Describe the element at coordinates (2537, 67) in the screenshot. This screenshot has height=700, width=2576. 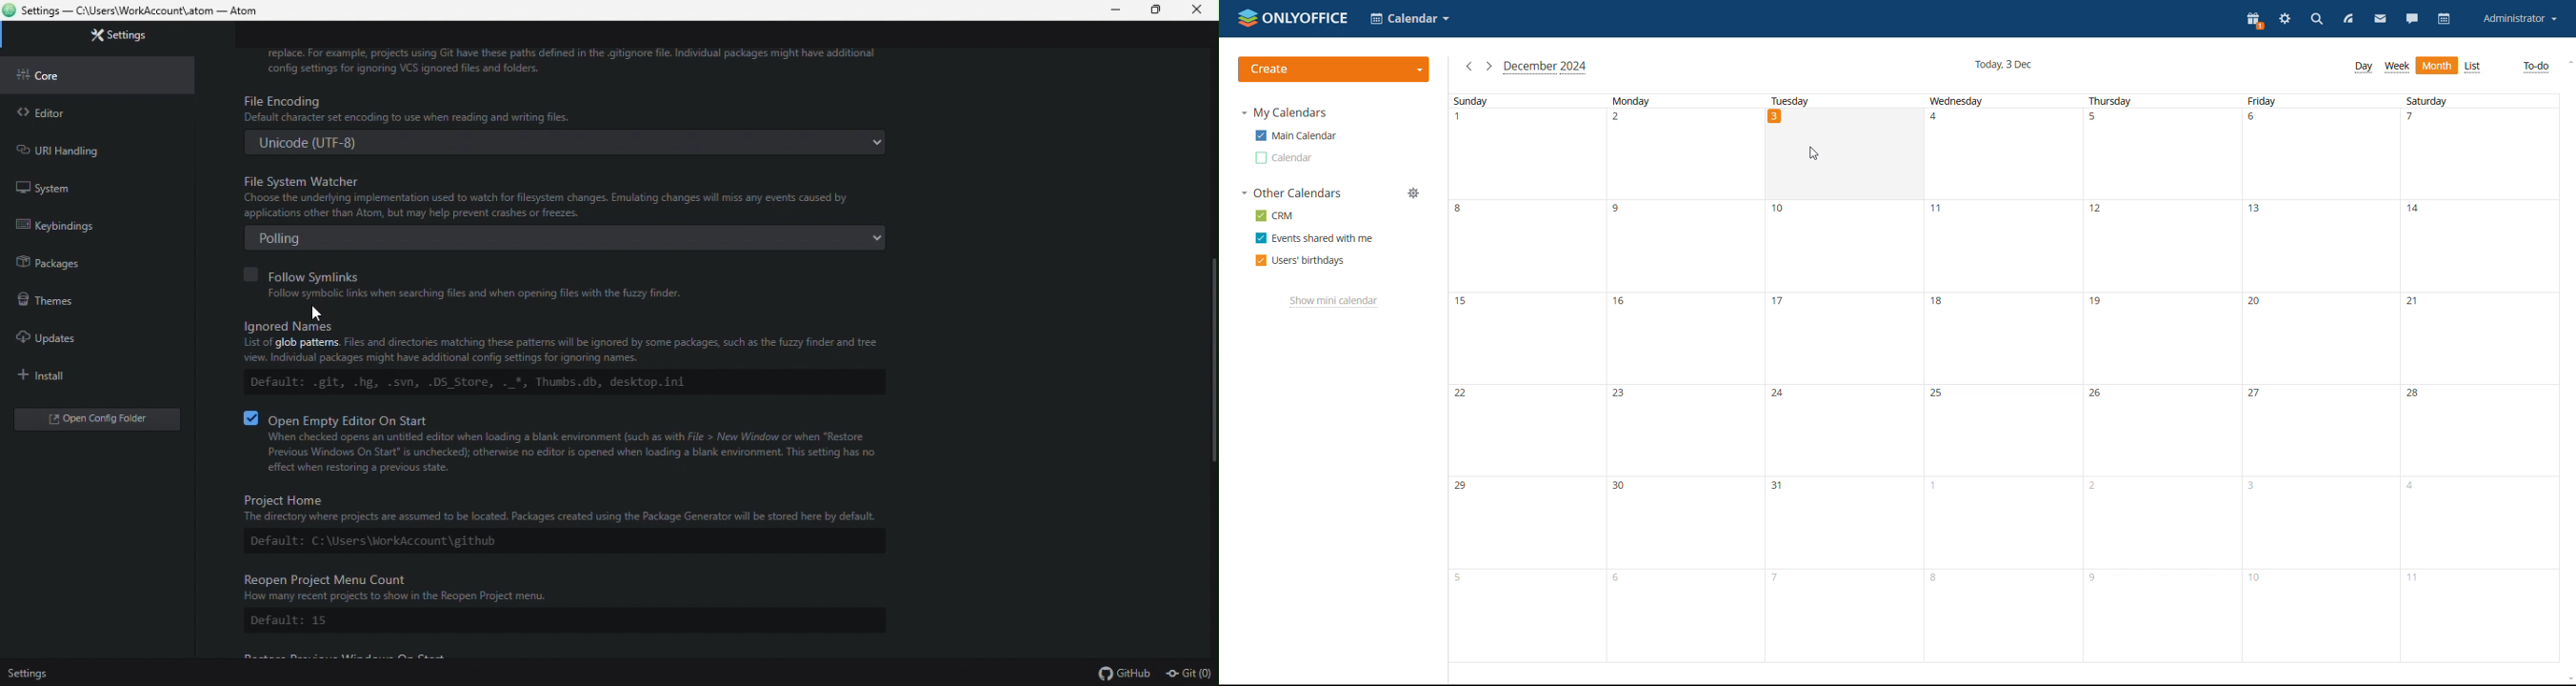
I see `to-do` at that location.